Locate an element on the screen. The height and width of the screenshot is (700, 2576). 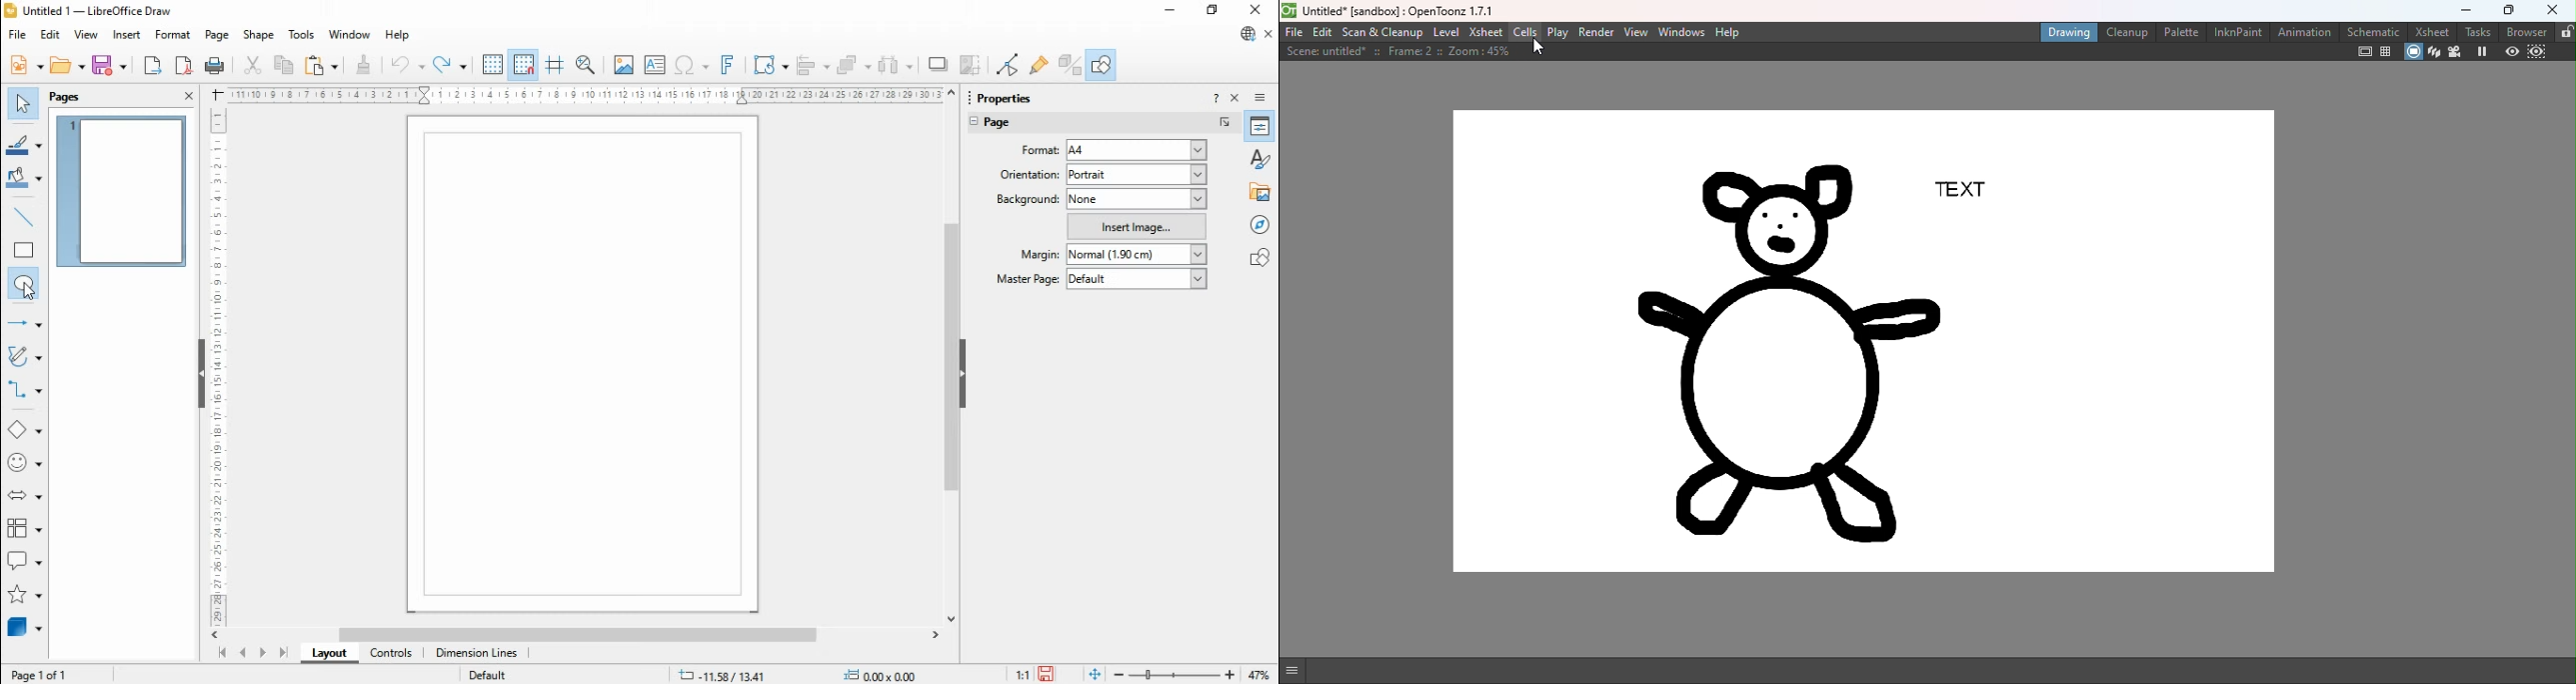
scroll bar is located at coordinates (582, 634).